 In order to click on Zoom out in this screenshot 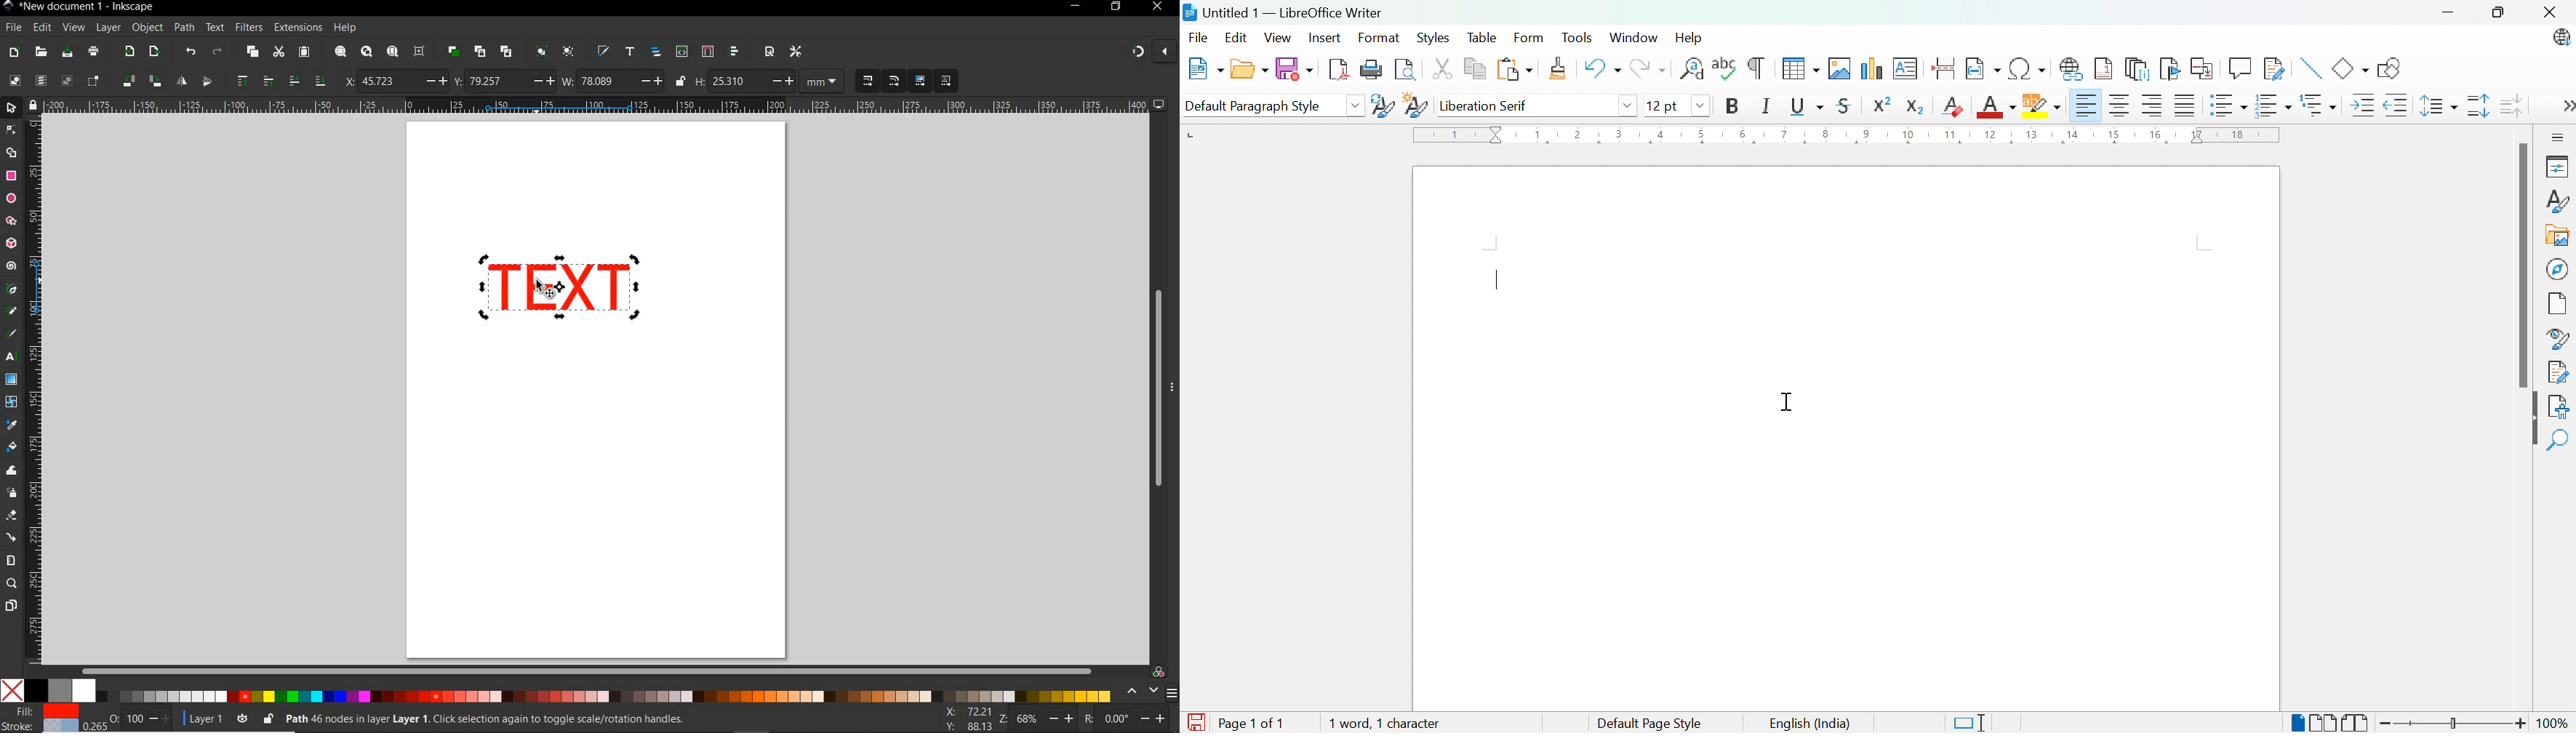, I will do `click(2388, 724)`.